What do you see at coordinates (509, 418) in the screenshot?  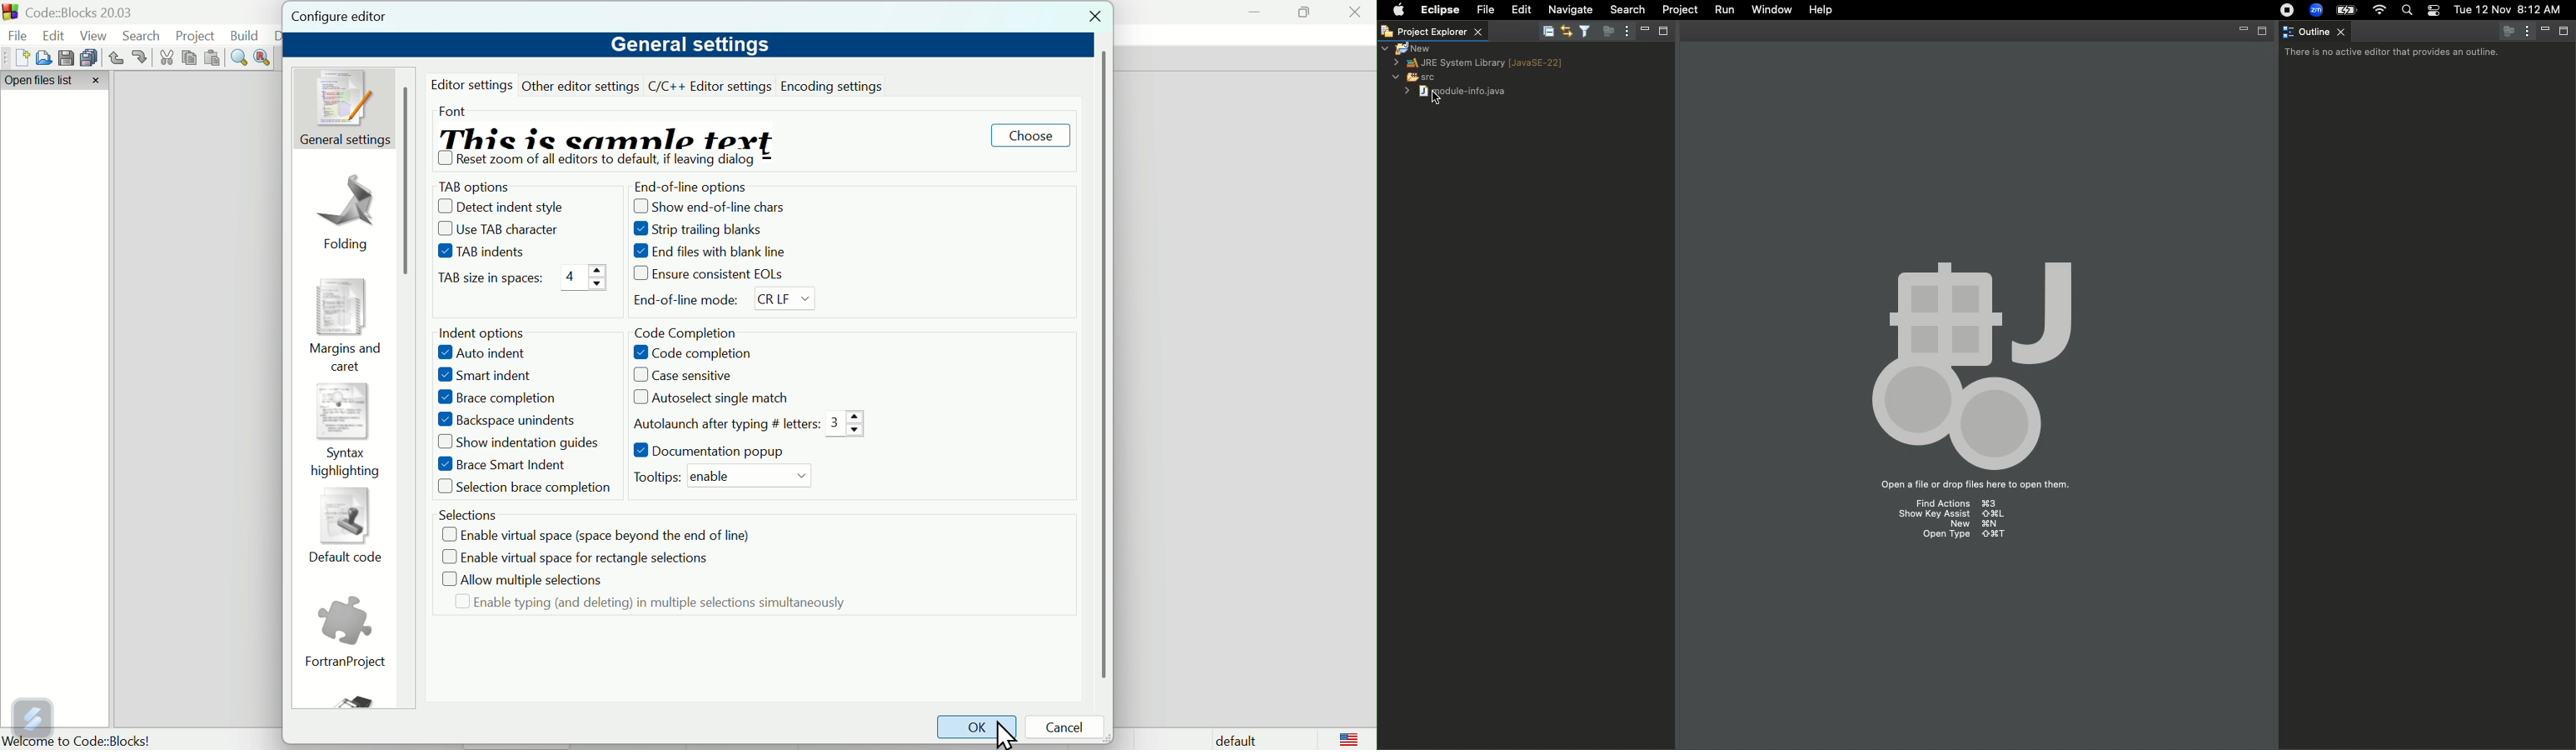 I see `Backspace Unindents` at bounding box center [509, 418].